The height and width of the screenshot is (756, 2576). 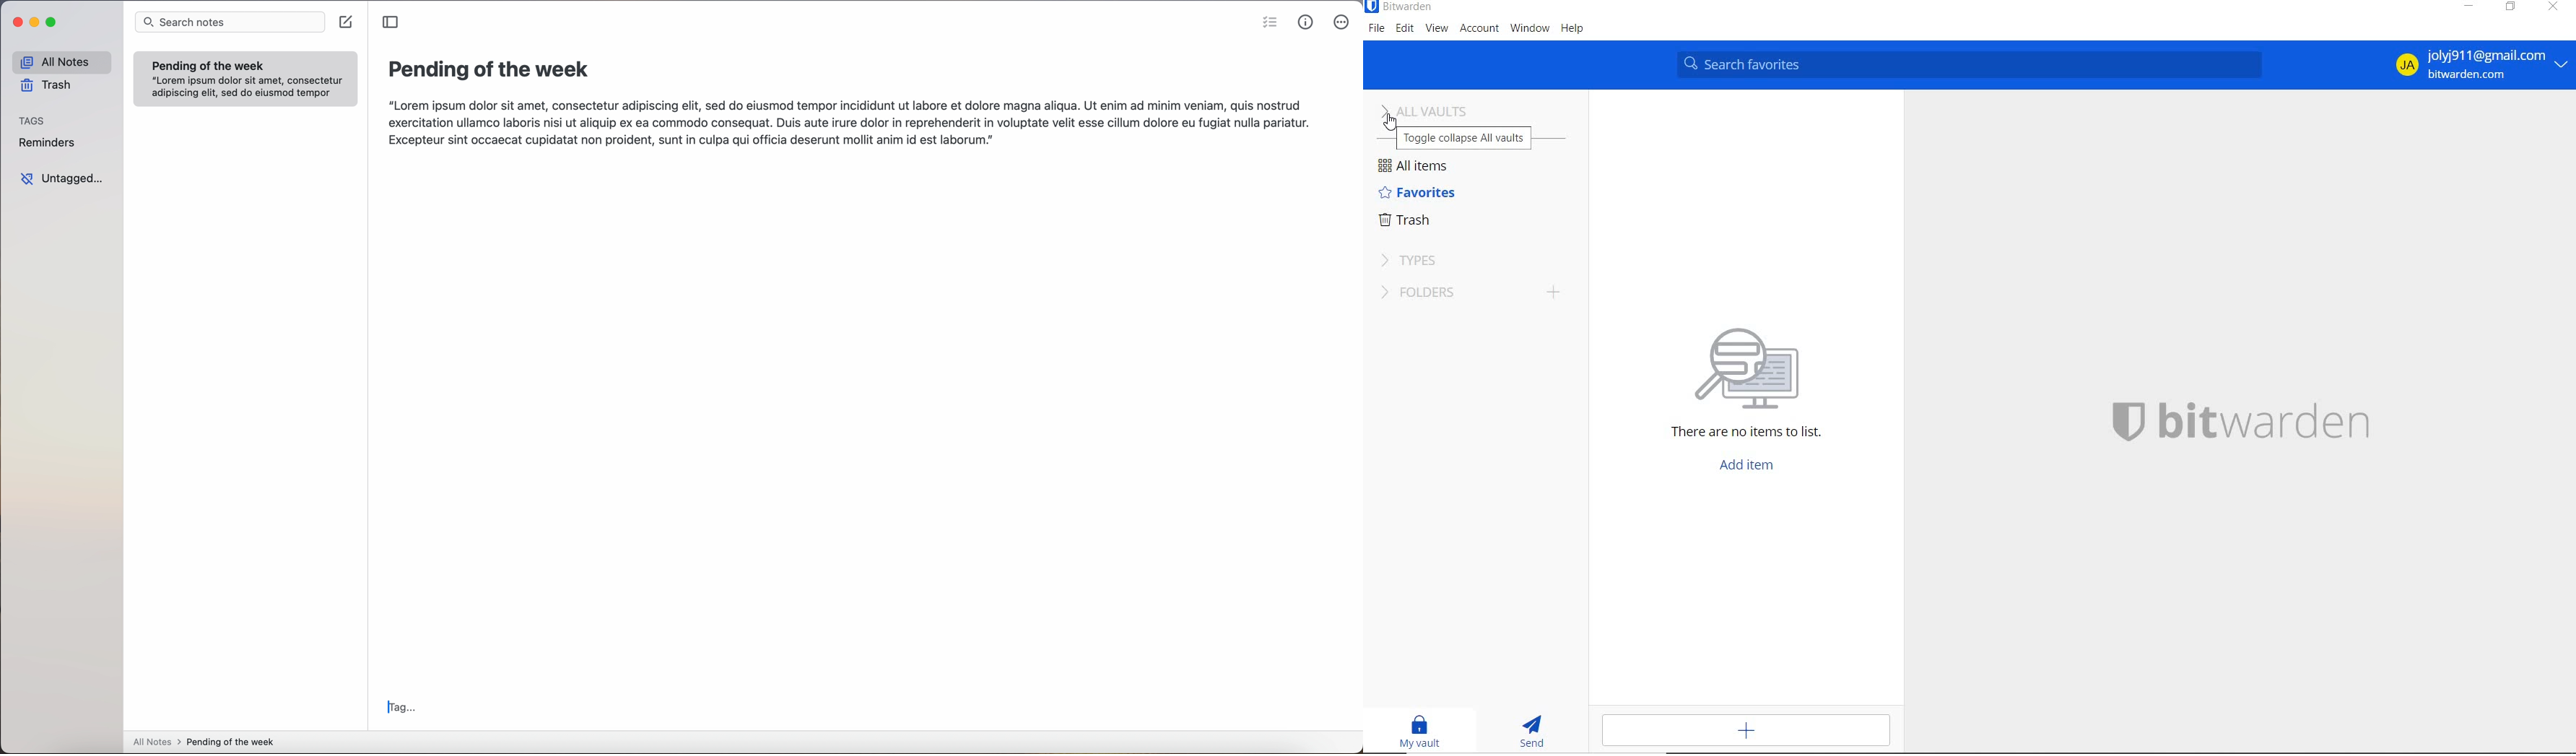 I want to click on tag, so click(x=404, y=708).